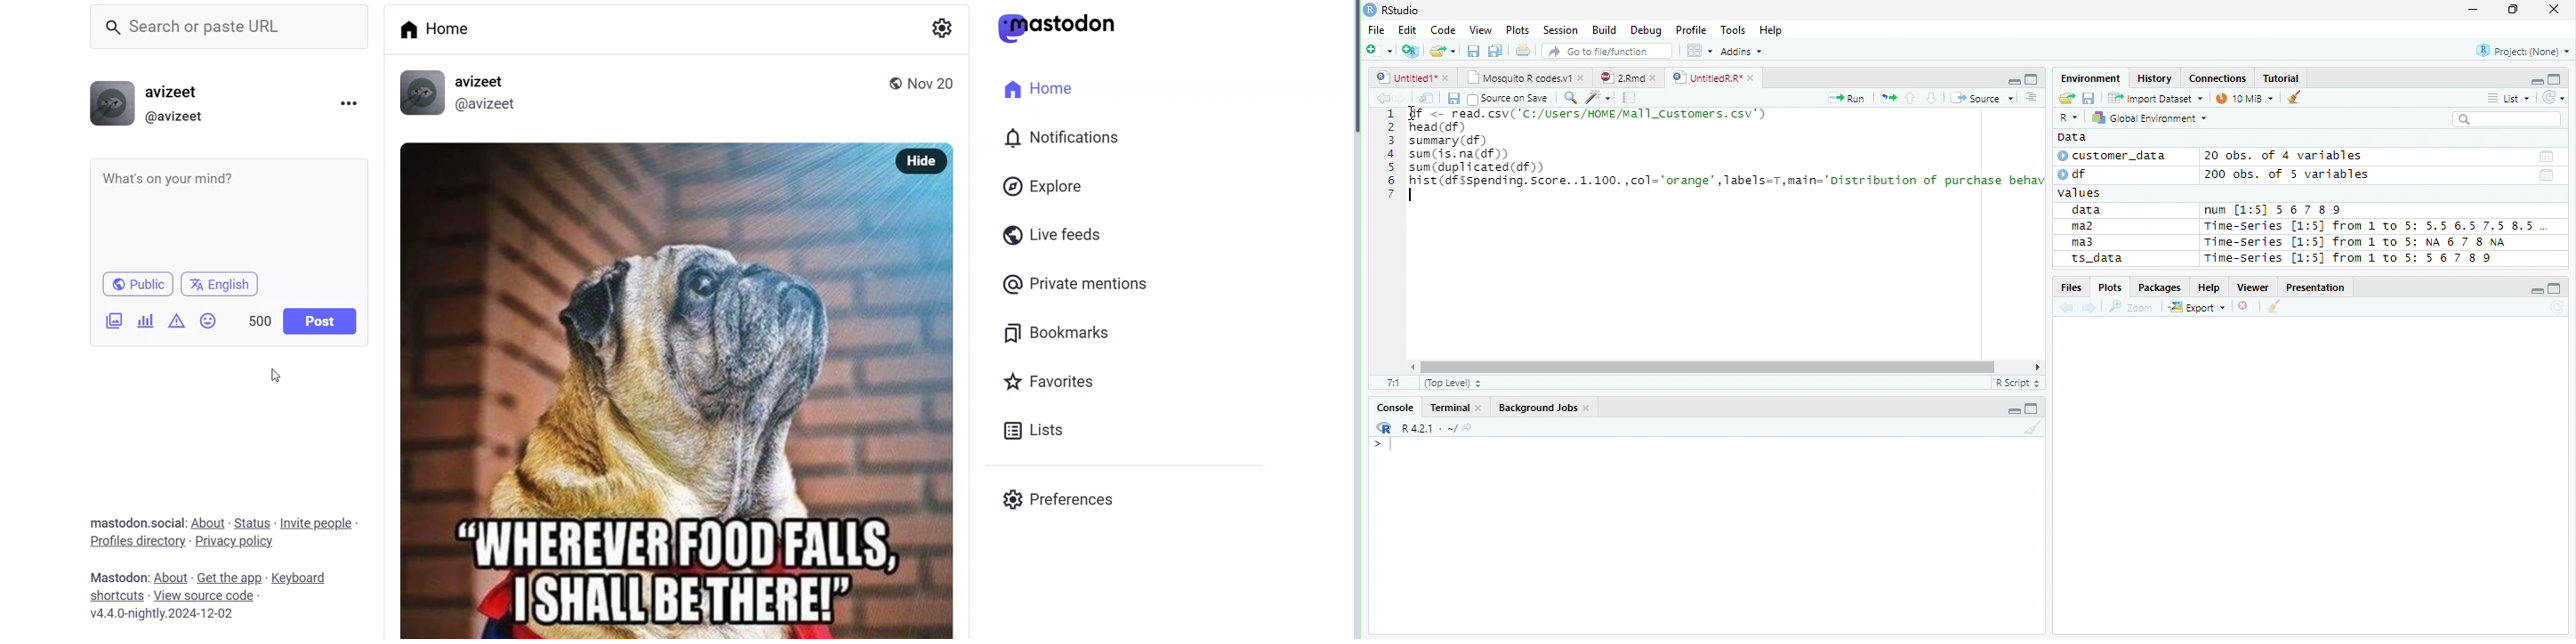 Image resolution: width=2576 pixels, height=644 pixels. Describe the element at coordinates (231, 26) in the screenshot. I see `Search or paste URL` at that location.